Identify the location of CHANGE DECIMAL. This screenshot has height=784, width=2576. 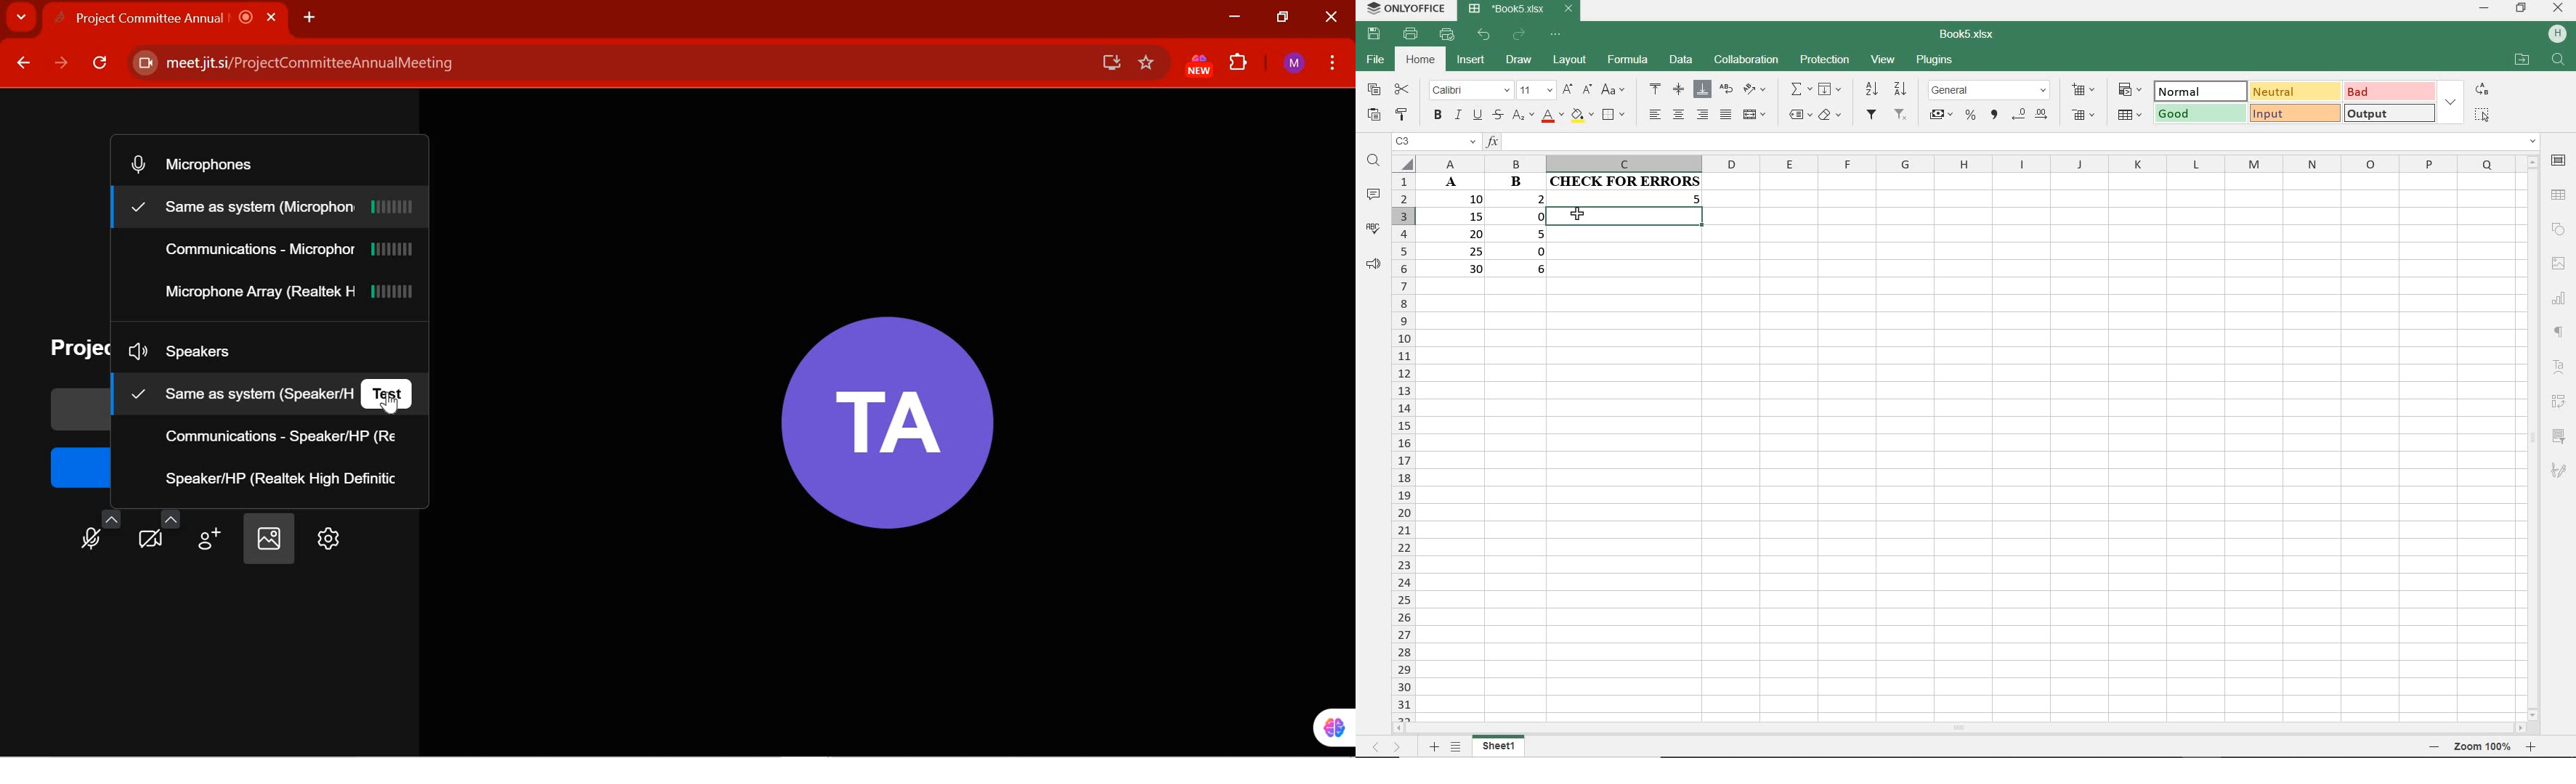
(2032, 116).